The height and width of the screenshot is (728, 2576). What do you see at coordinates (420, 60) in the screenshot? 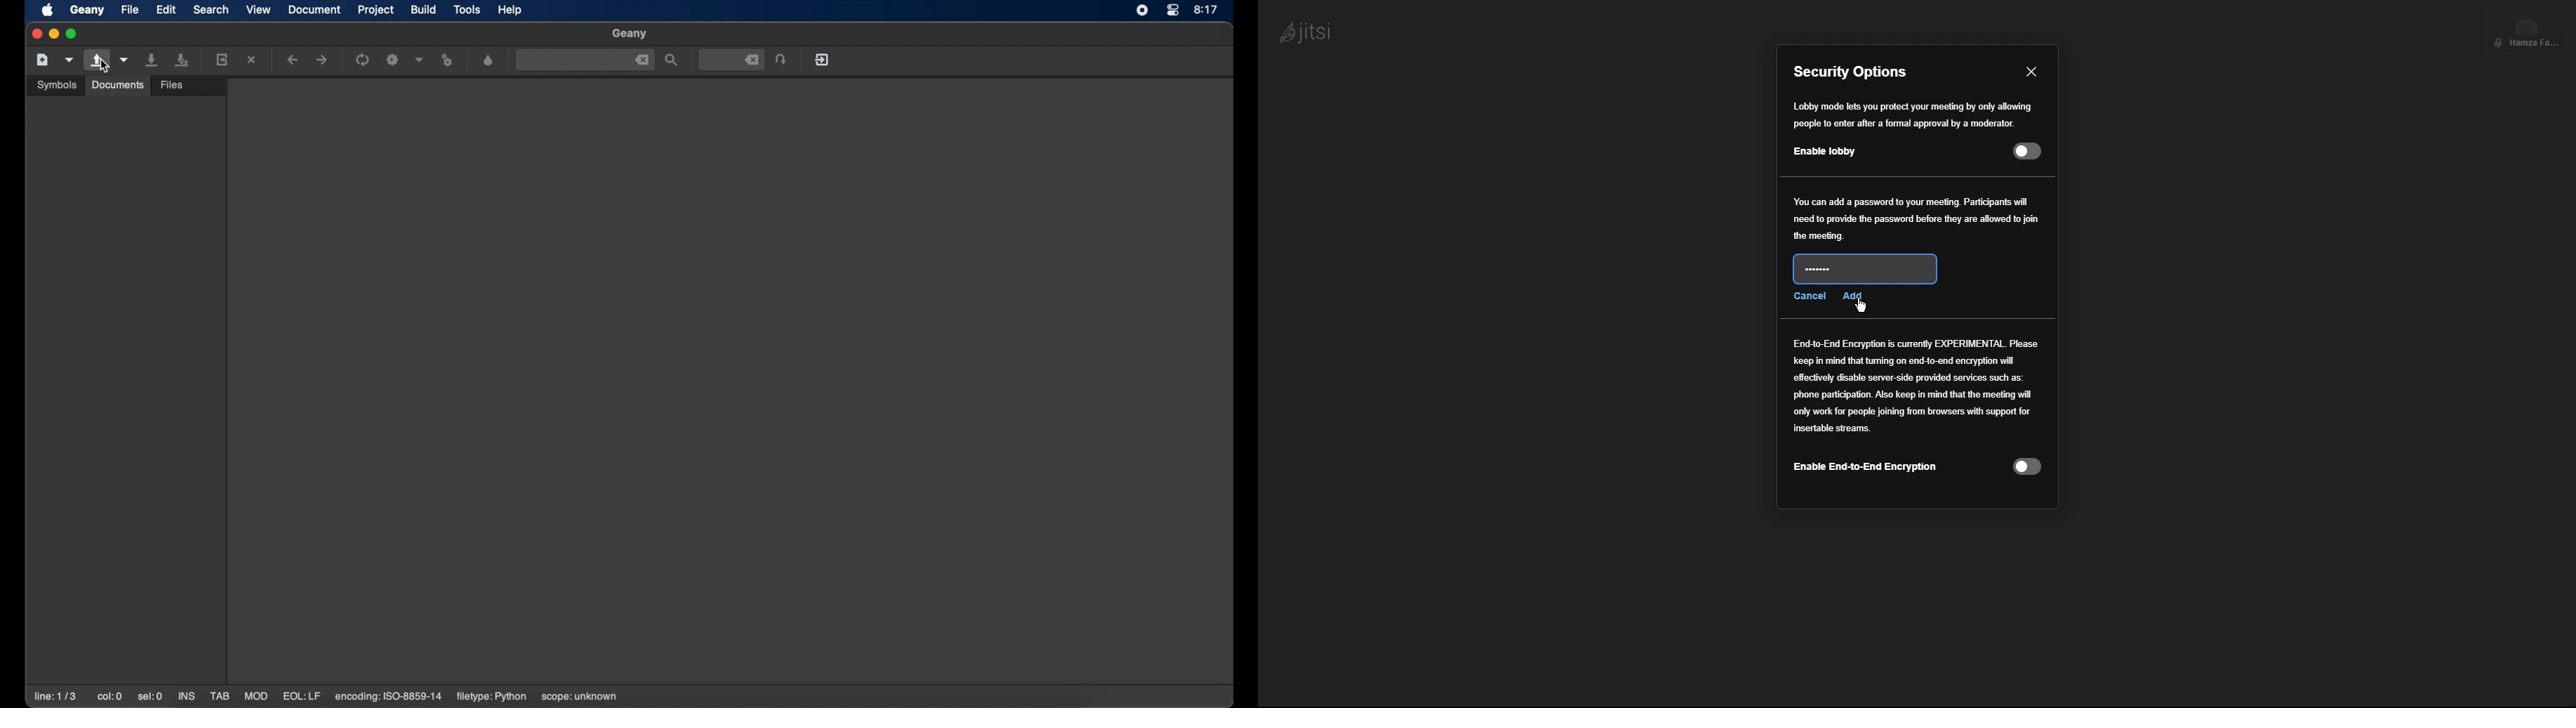
I see `choose more build actions` at bounding box center [420, 60].